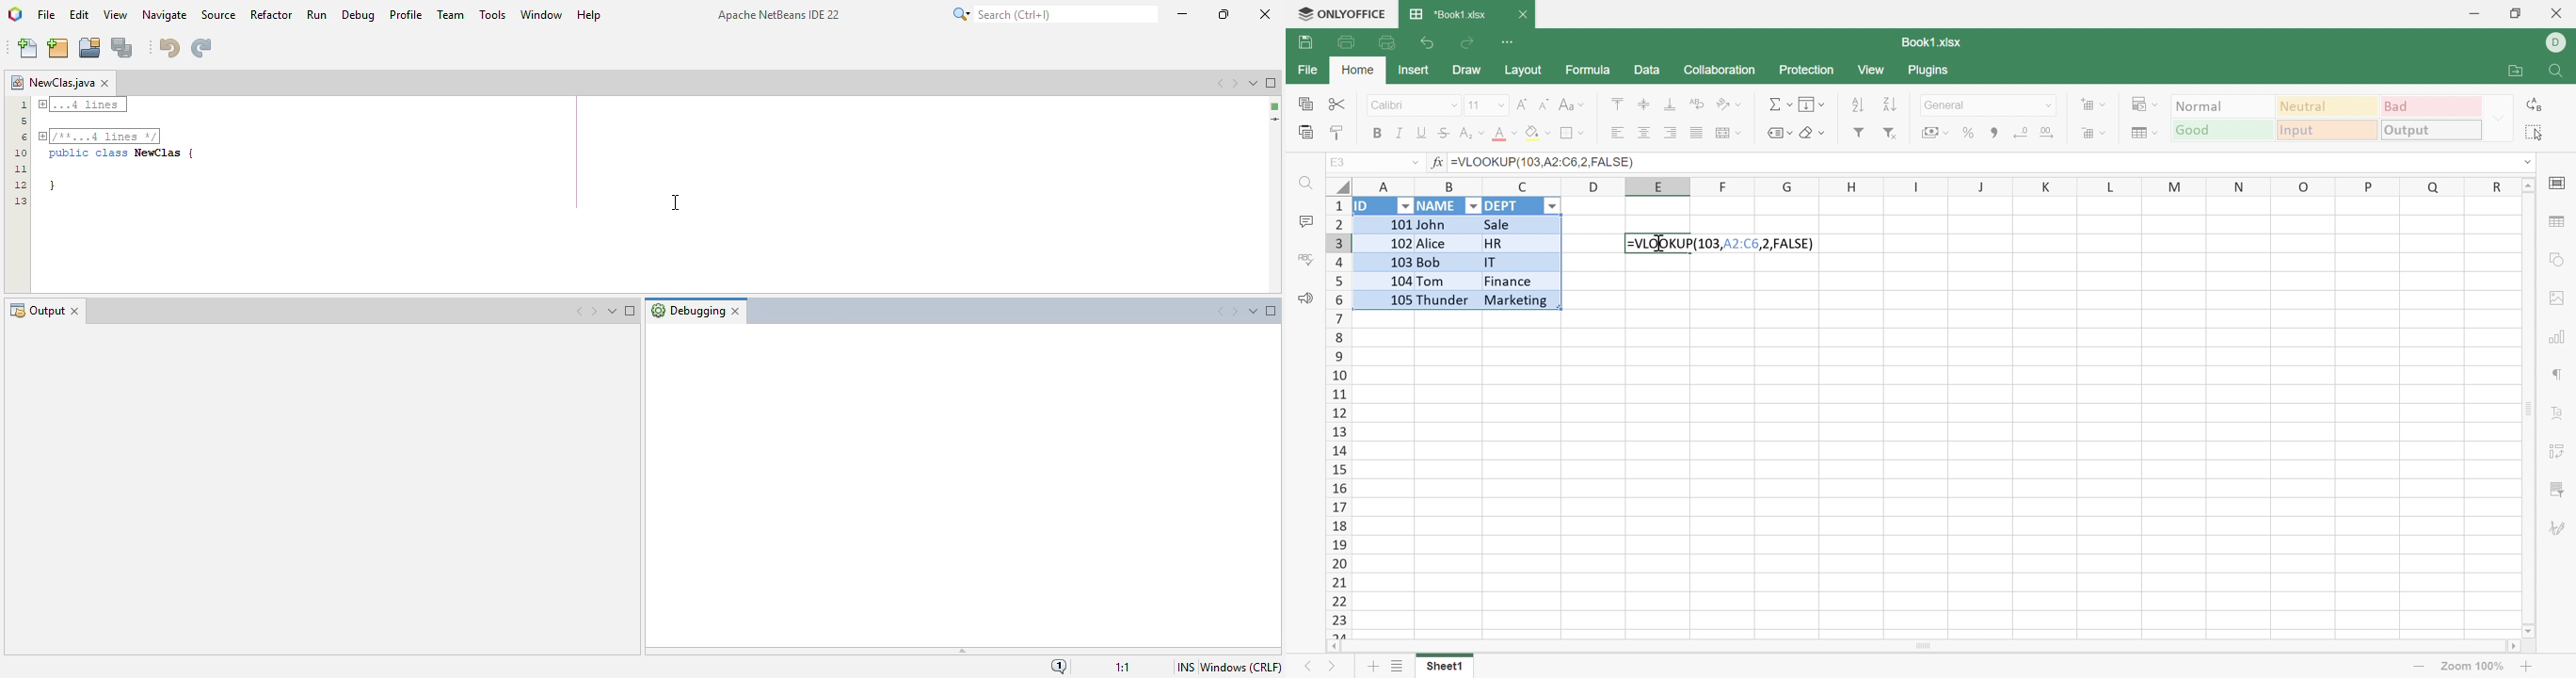 Image resolution: width=2576 pixels, height=700 pixels. I want to click on Scroll Up, so click(2531, 186).